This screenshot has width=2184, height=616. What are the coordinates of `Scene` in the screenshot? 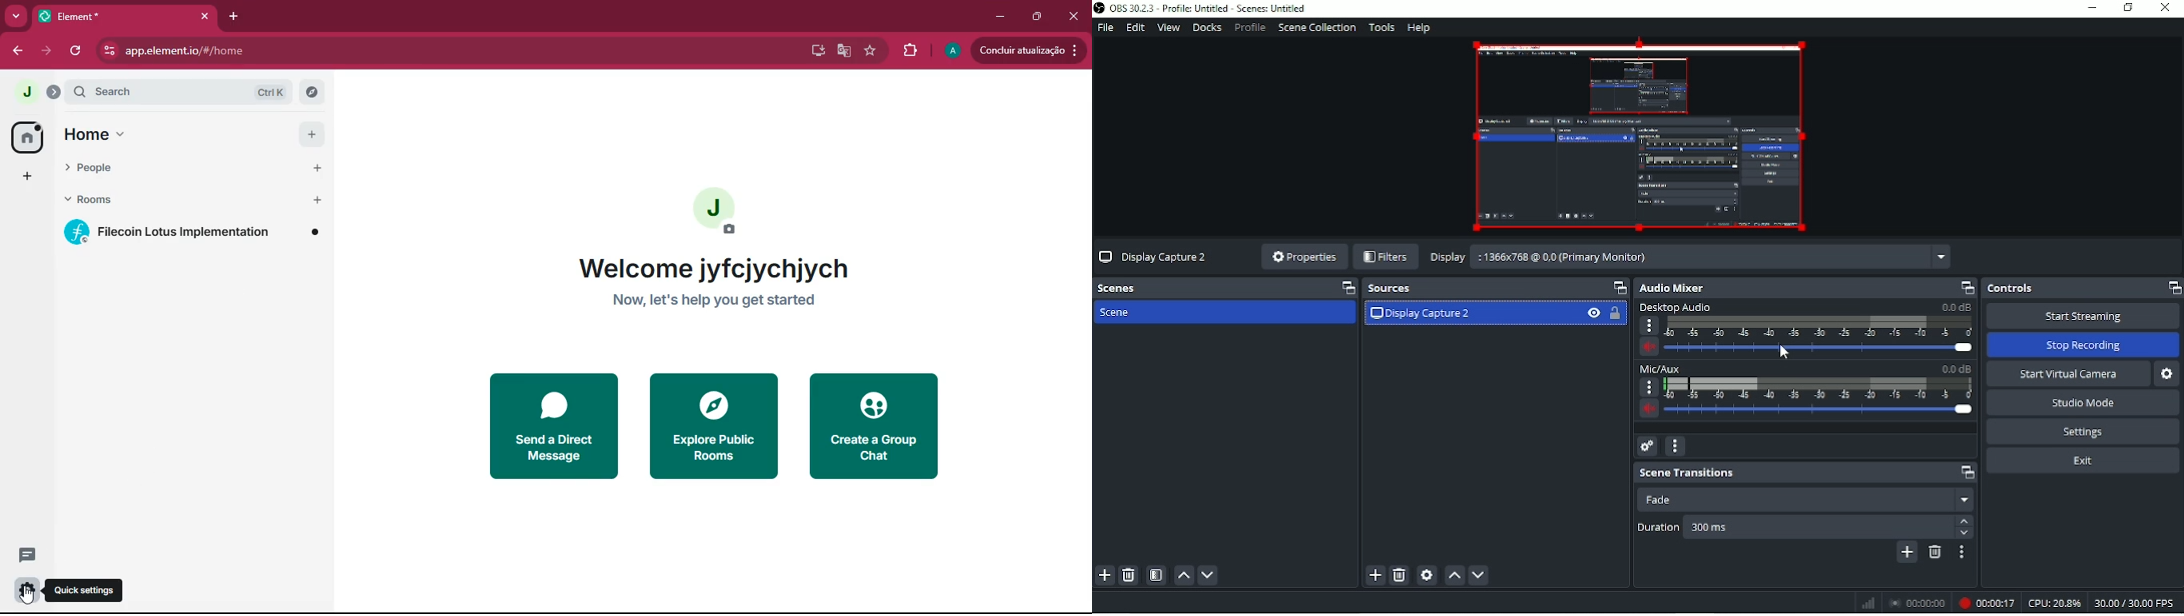 It's located at (1119, 313).